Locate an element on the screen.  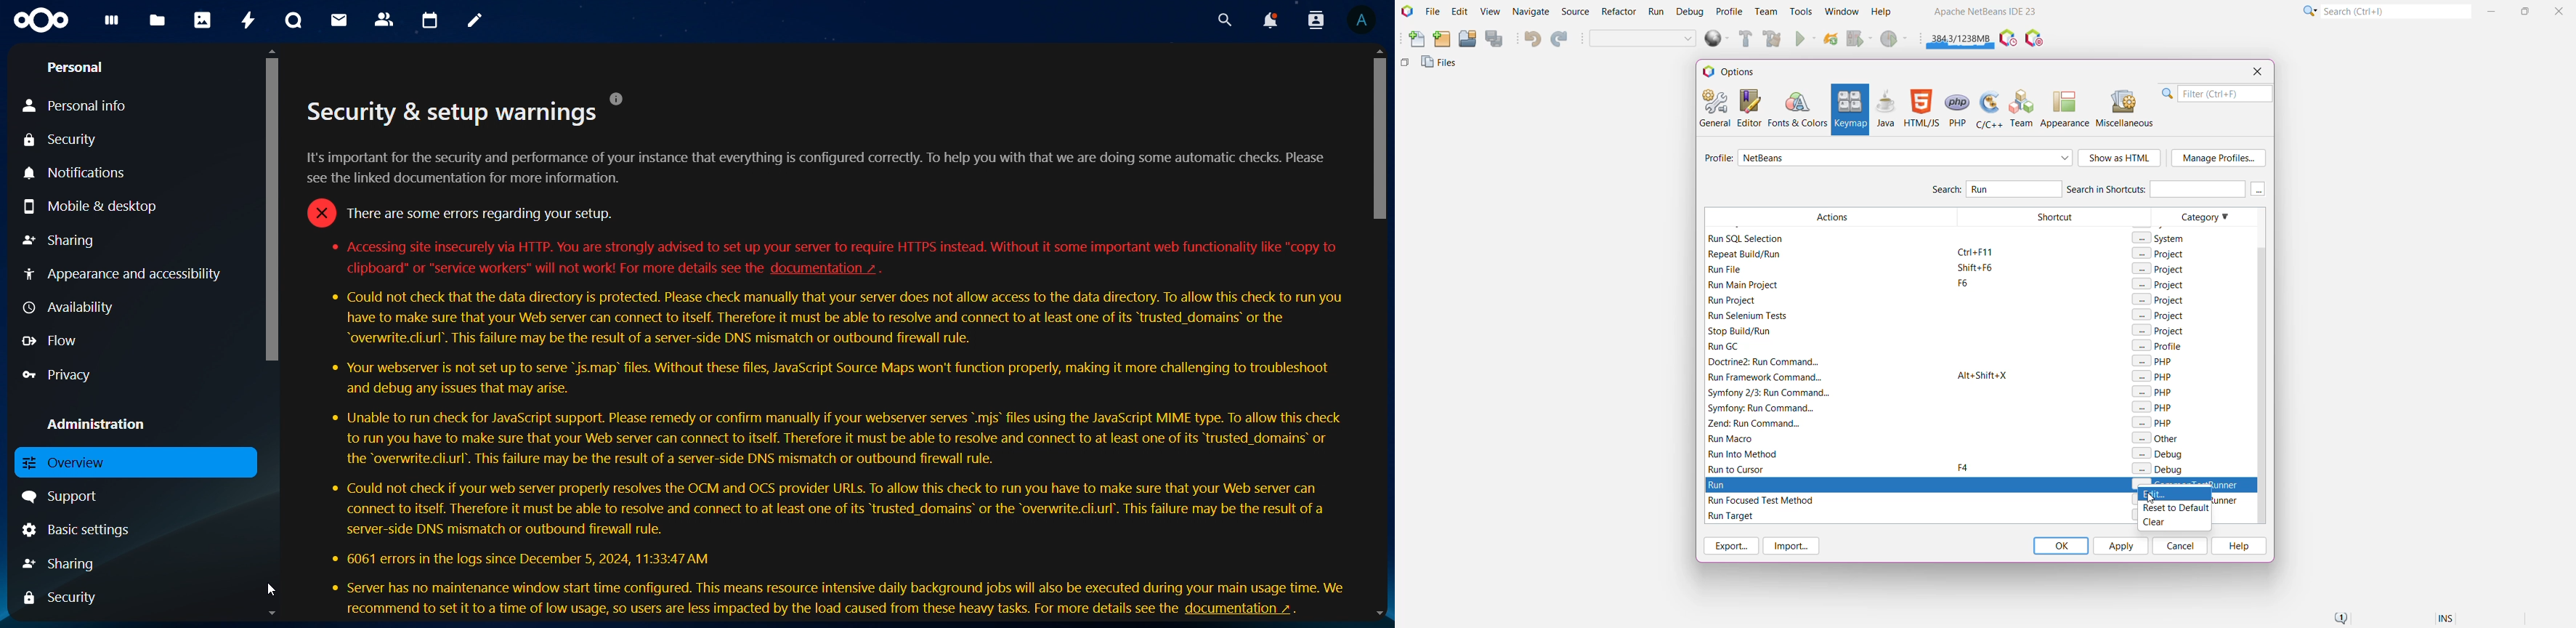
Close is located at coordinates (2257, 71).